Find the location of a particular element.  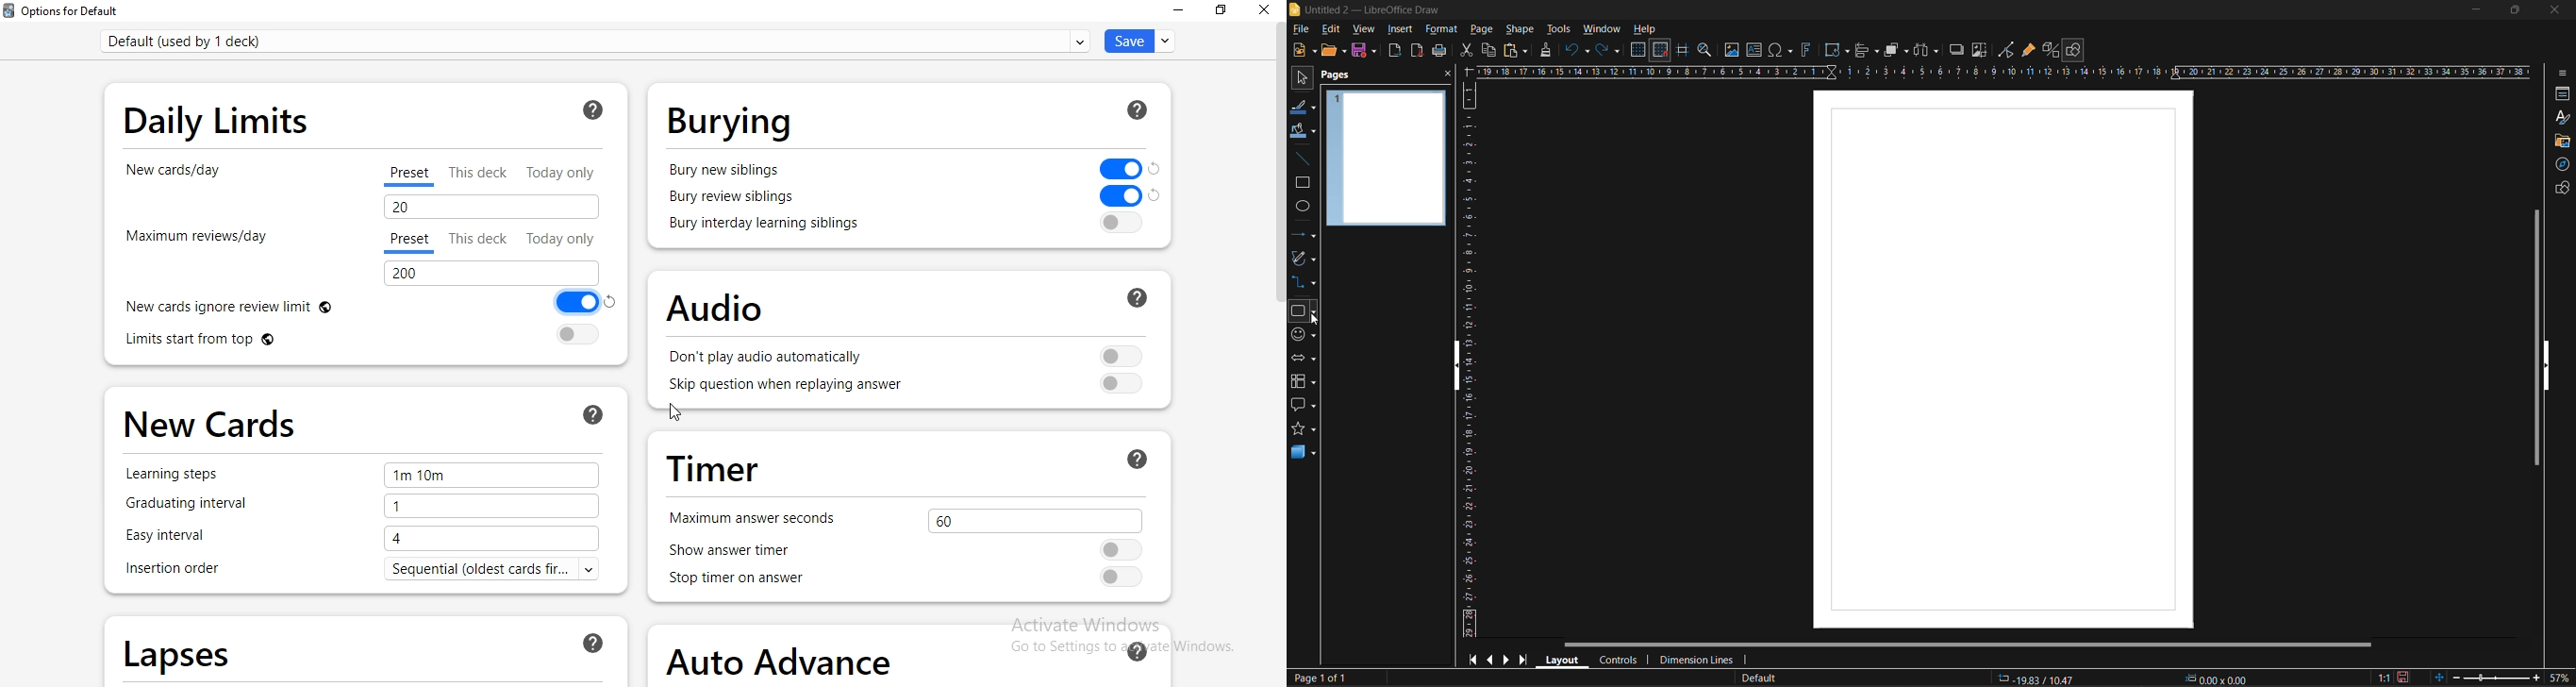

page is located at coordinates (1482, 28).